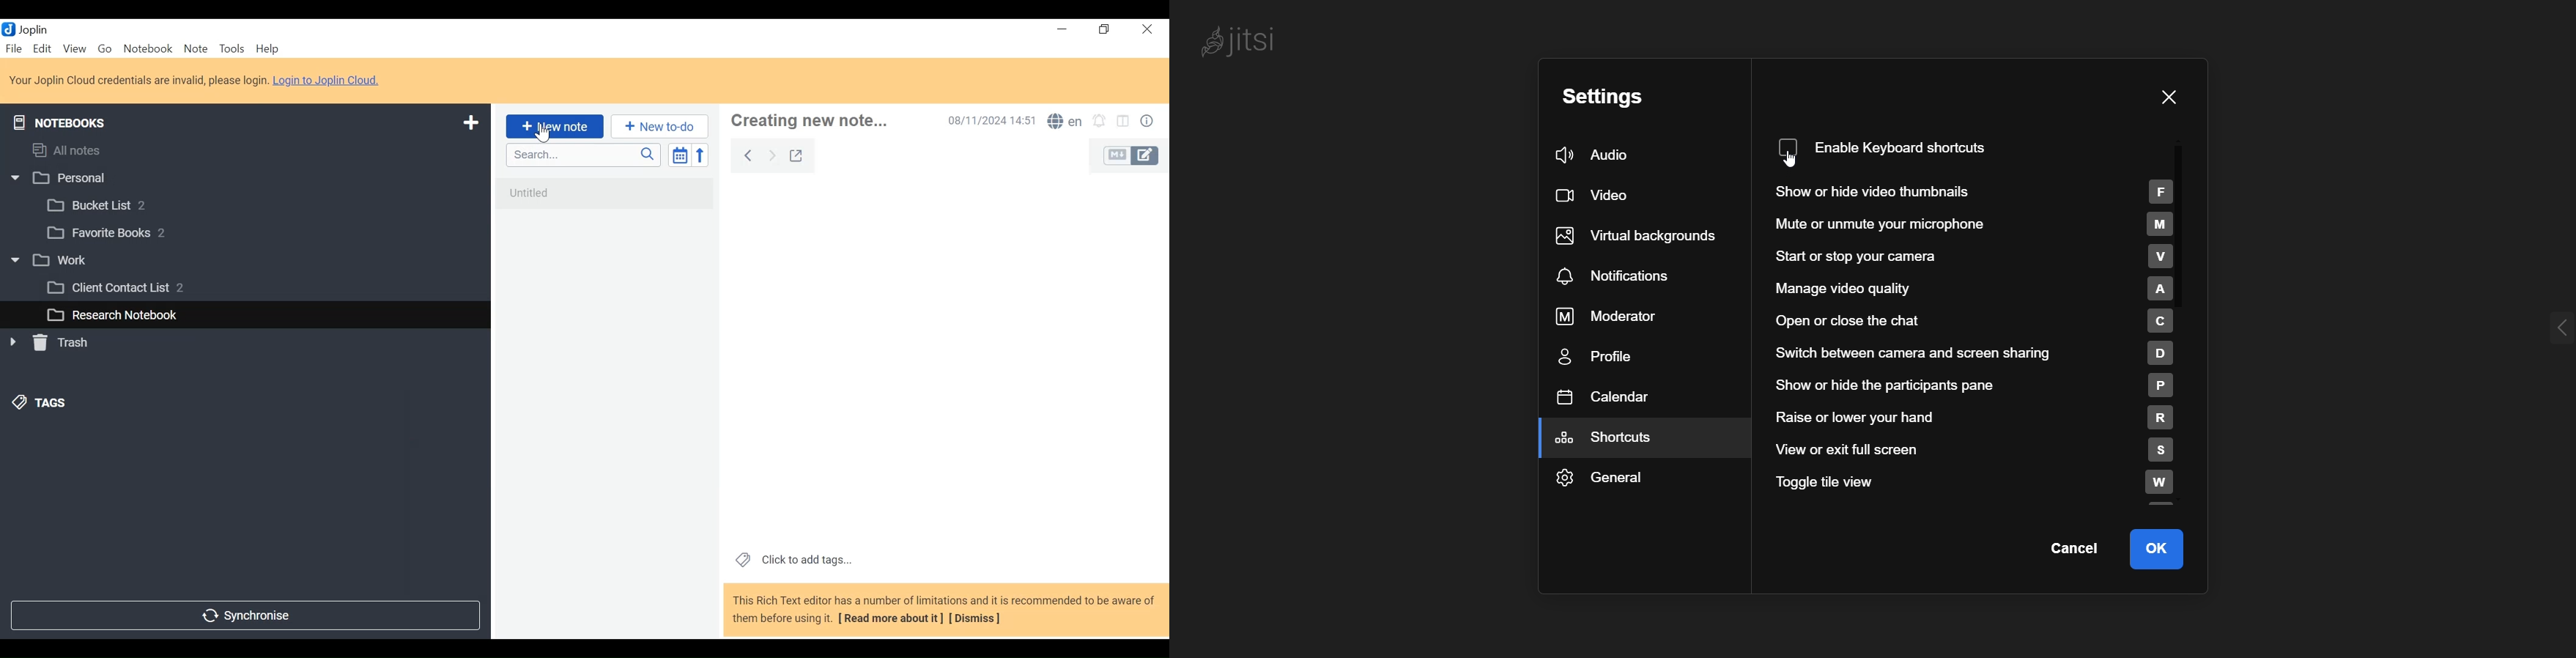 Image resolution: width=2576 pixels, height=672 pixels. What do you see at coordinates (1618, 437) in the screenshot?
I see `shortcuts` at bounding box center [1618, 437].